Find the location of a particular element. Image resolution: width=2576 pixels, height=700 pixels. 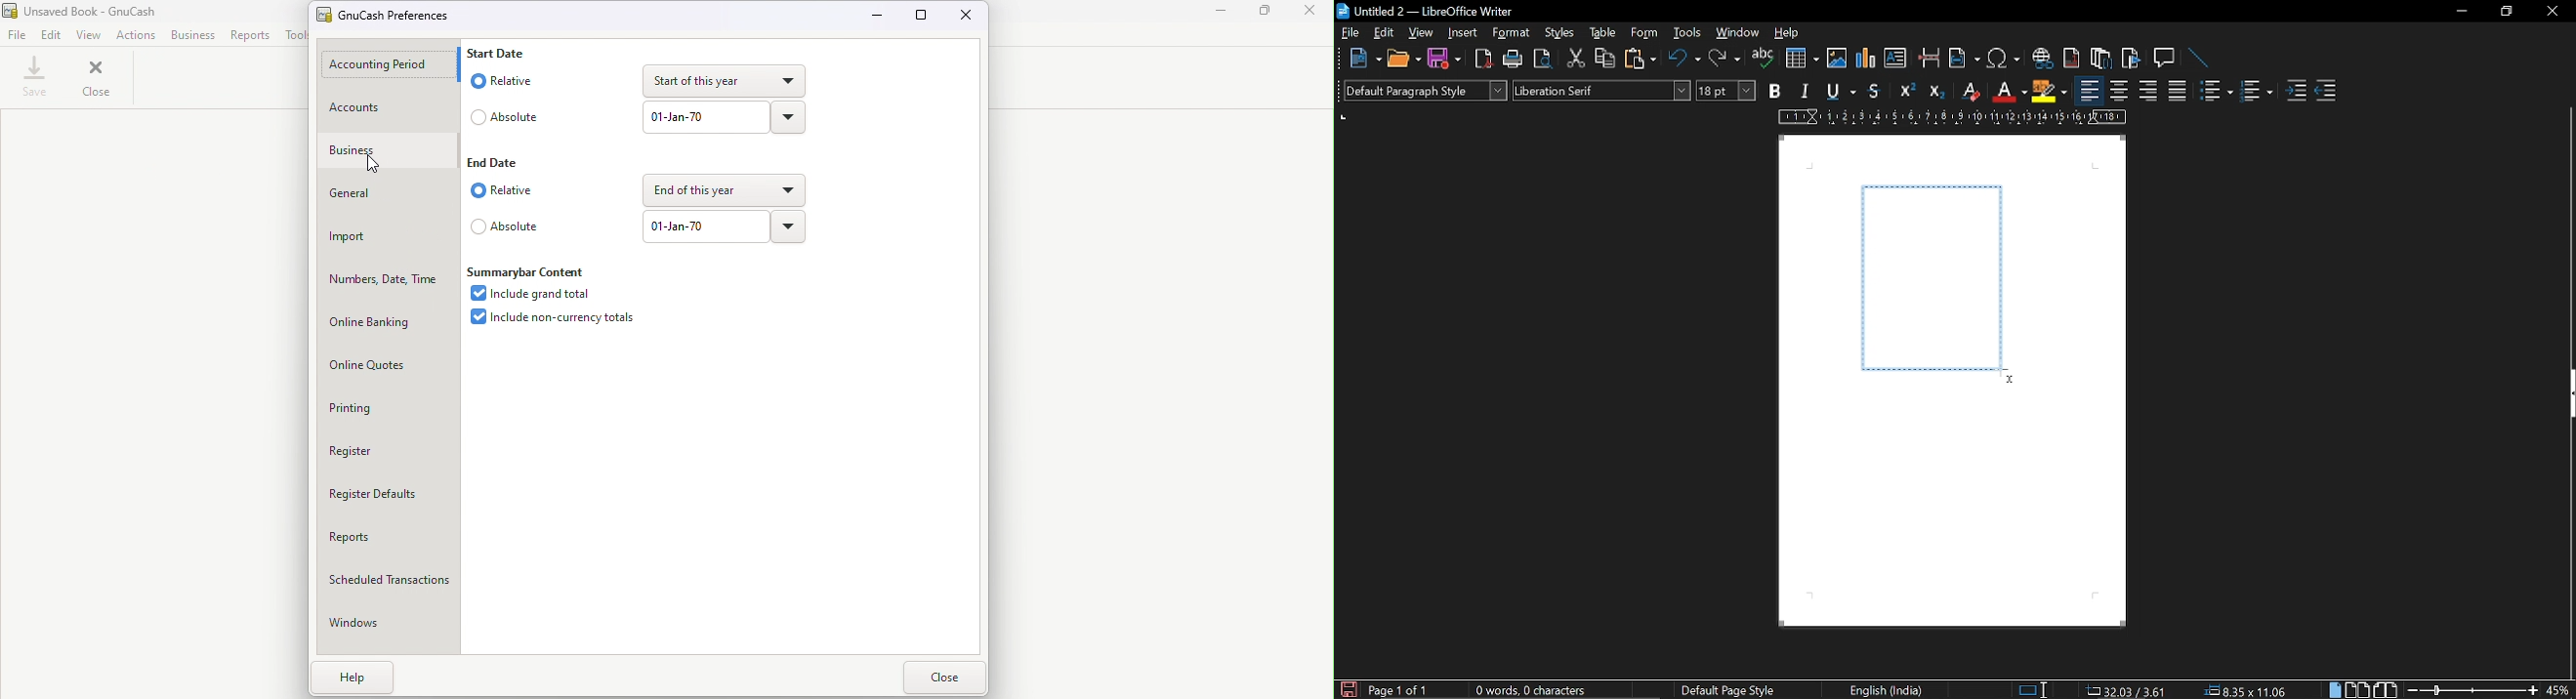

multiple page view is located at coordinates (2357, 690).